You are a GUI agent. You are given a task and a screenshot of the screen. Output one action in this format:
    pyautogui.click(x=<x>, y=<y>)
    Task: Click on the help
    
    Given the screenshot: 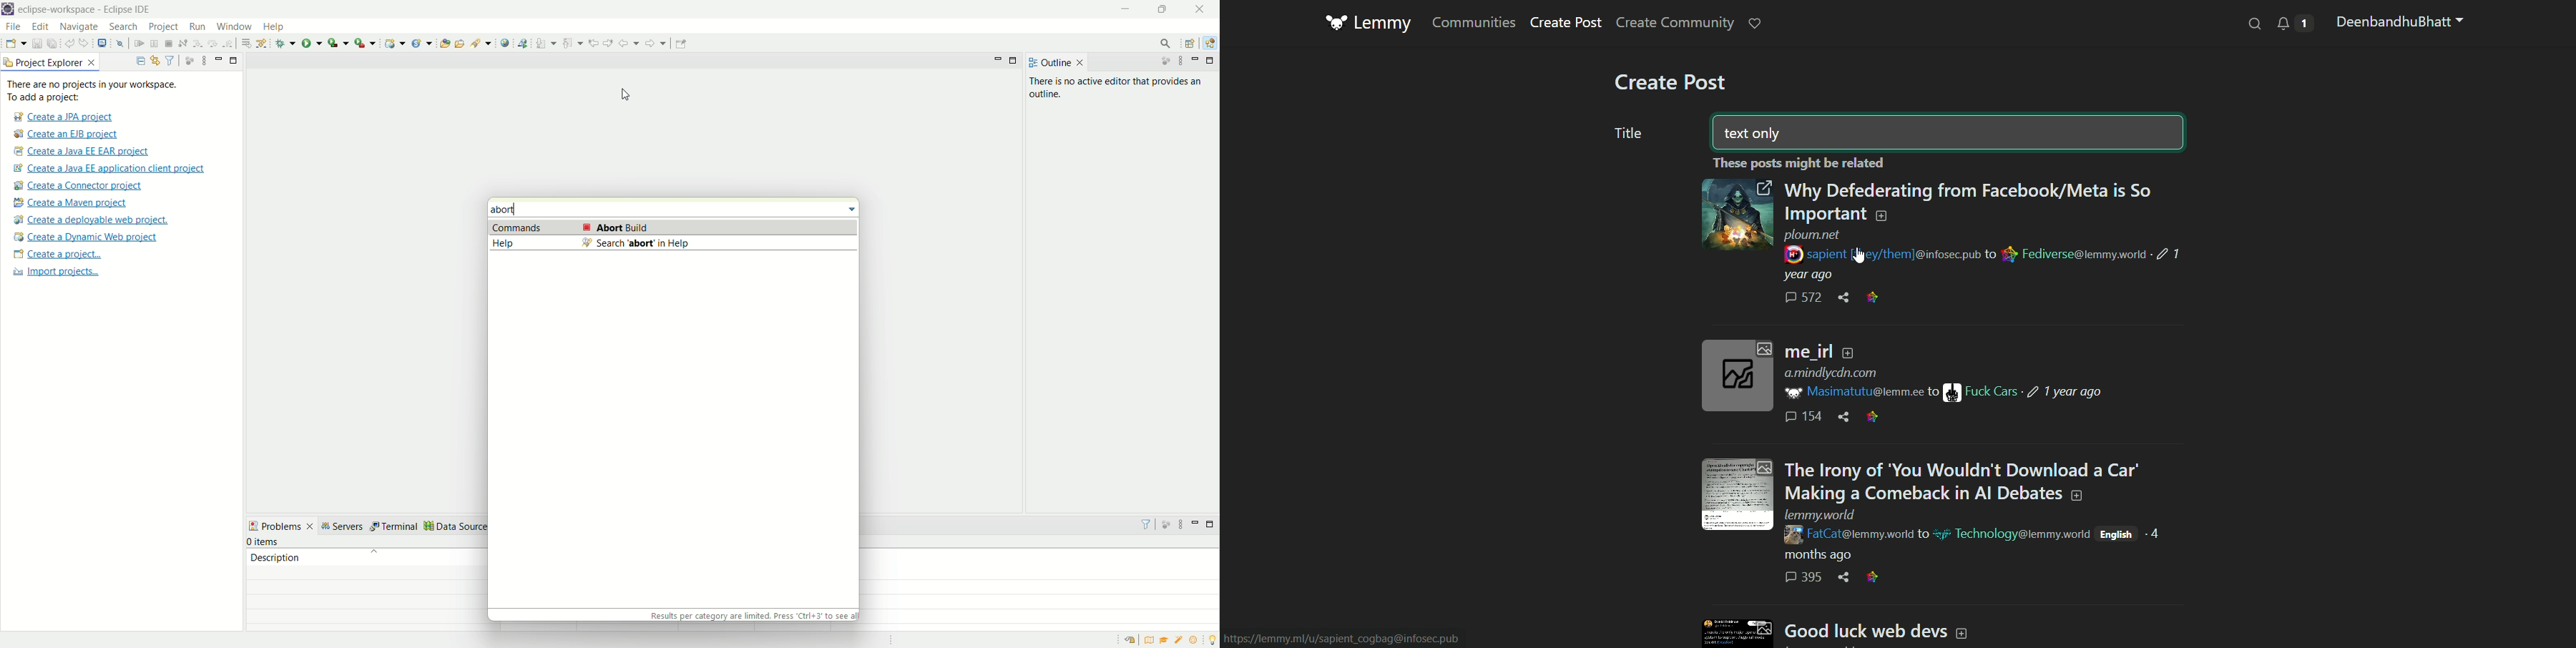 What is the action you would take?
    pyautogui.click(x=273, y=27)
    